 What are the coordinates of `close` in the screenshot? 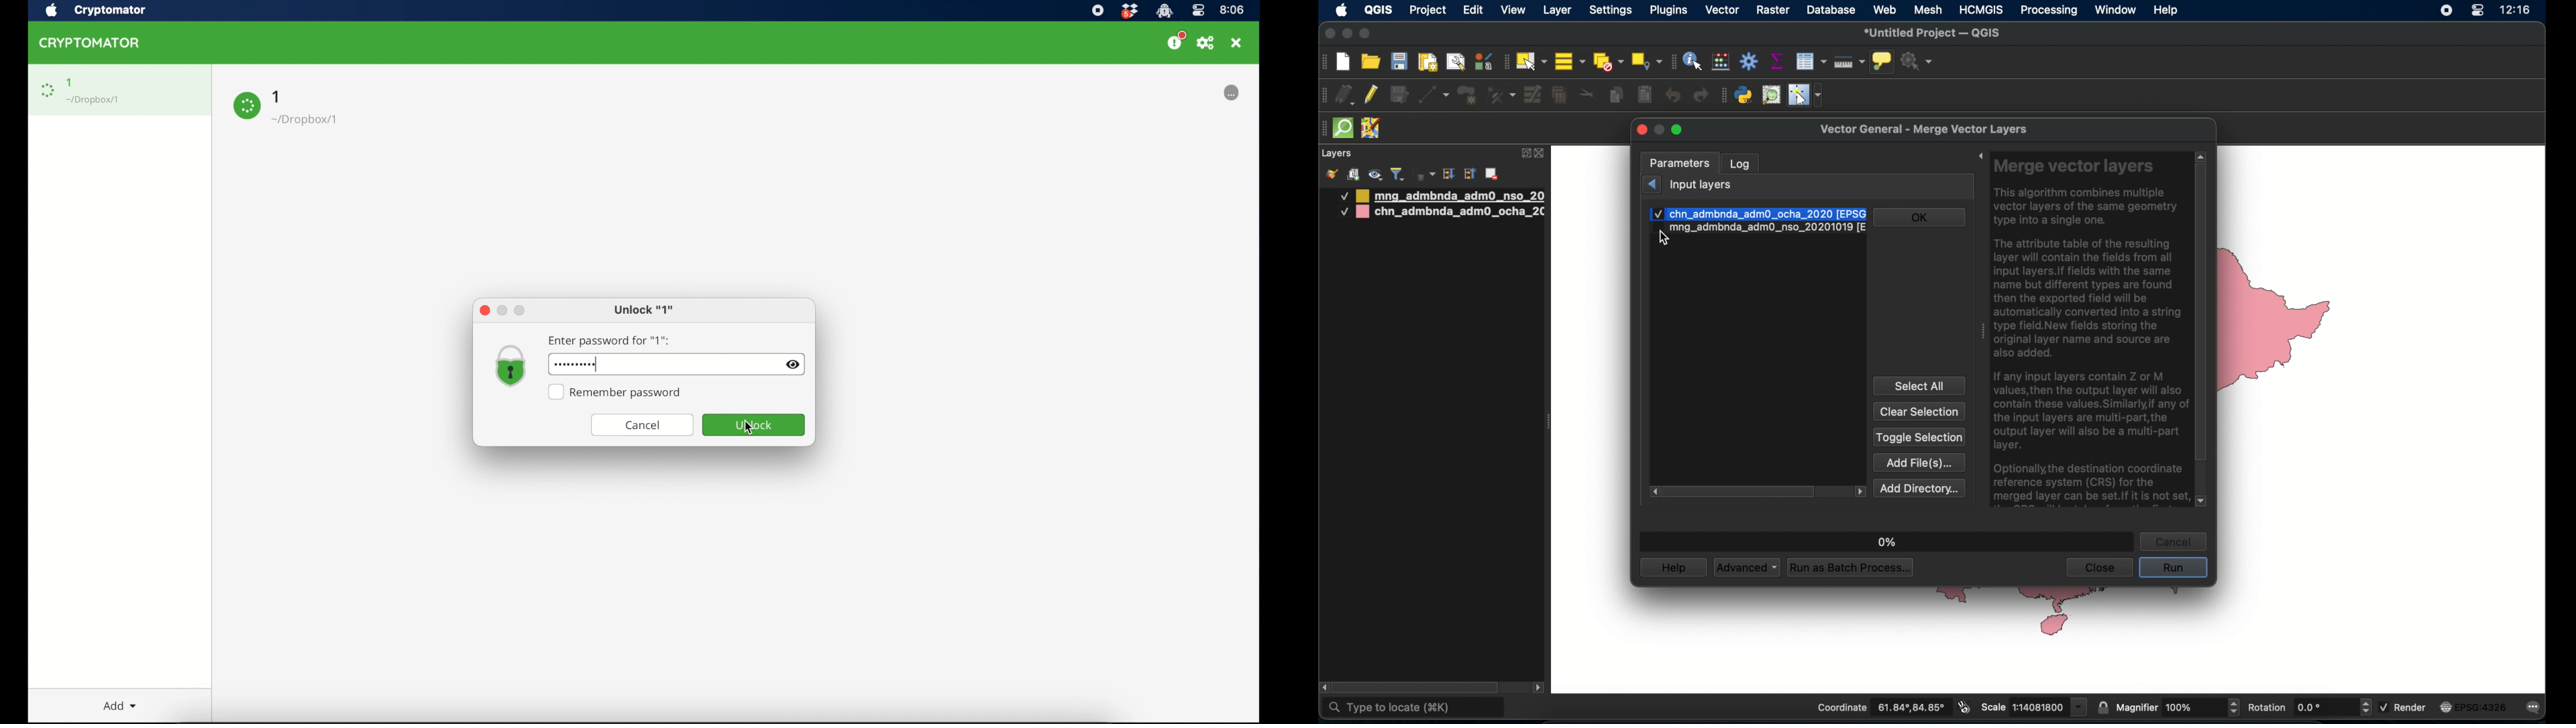 It's located at (1642, 131).